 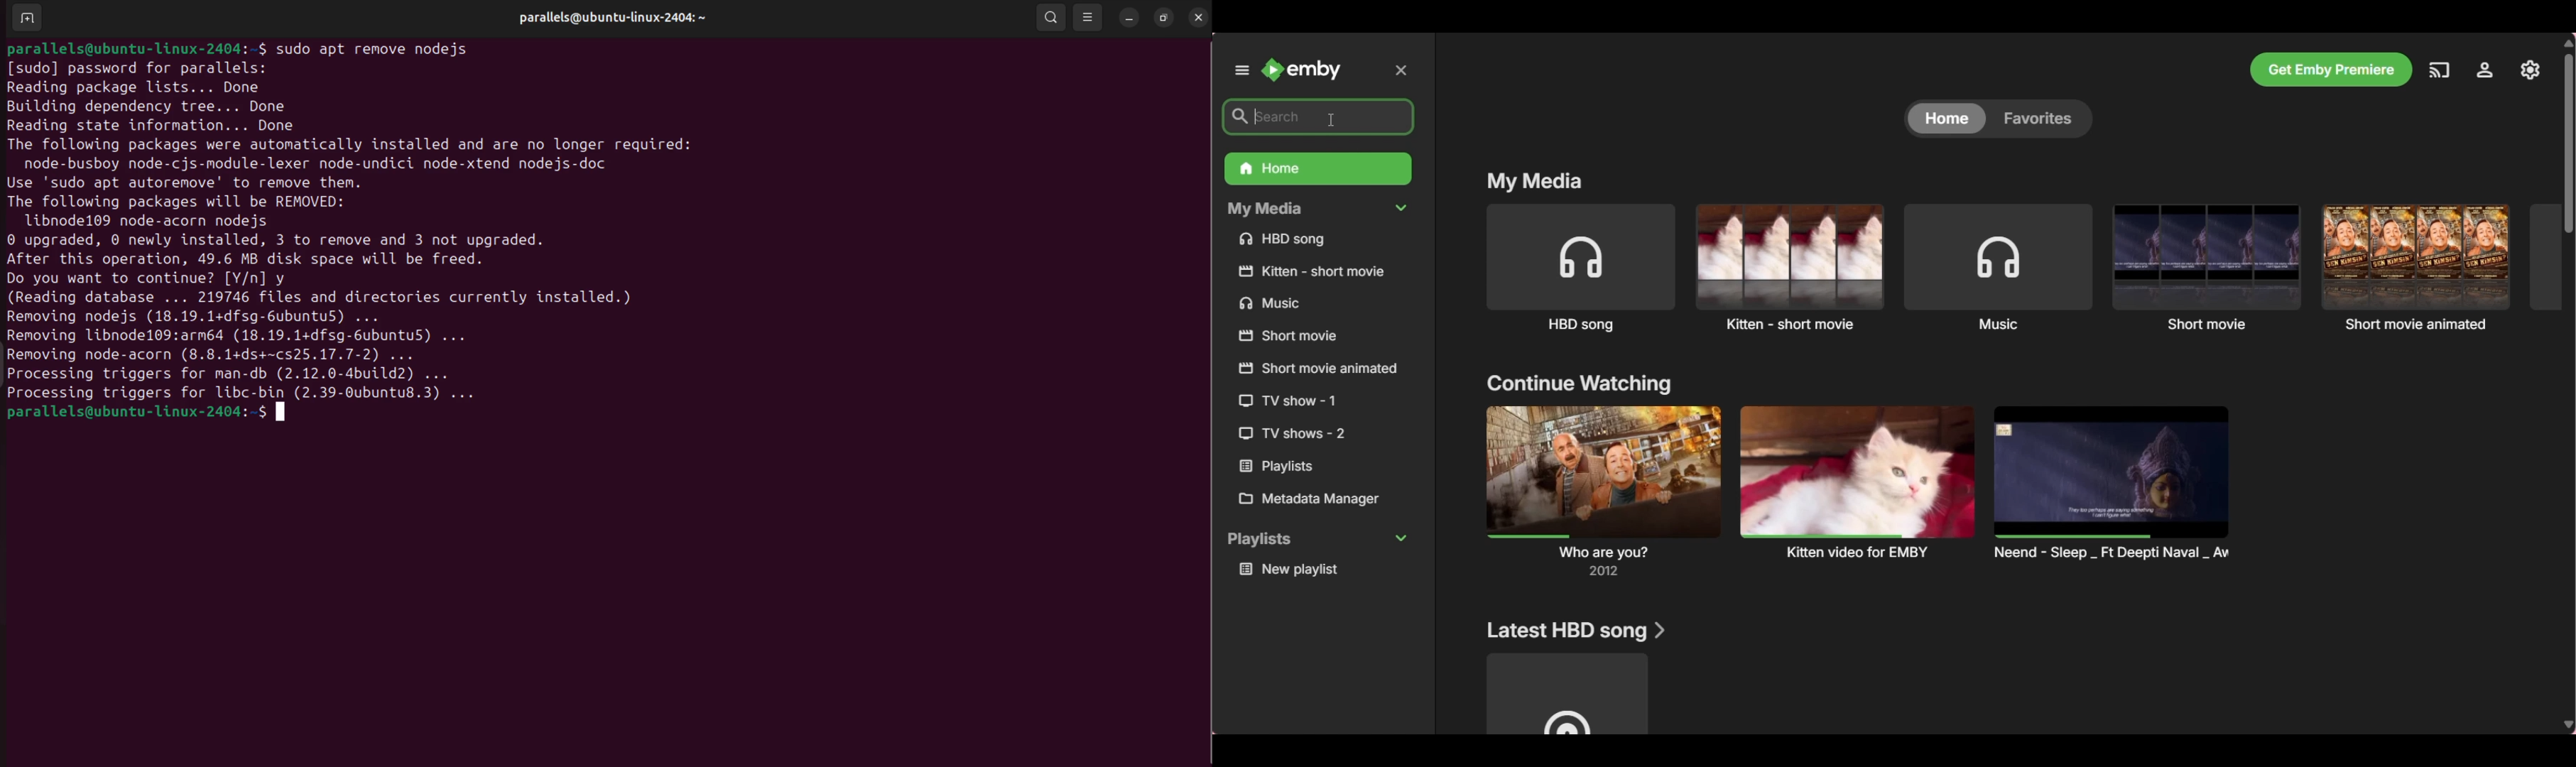 What do you see at coordinates (138, 278) in the screenshot?
I see `Do you want to continue? [Y/n]` at bounding box center [138, 278].